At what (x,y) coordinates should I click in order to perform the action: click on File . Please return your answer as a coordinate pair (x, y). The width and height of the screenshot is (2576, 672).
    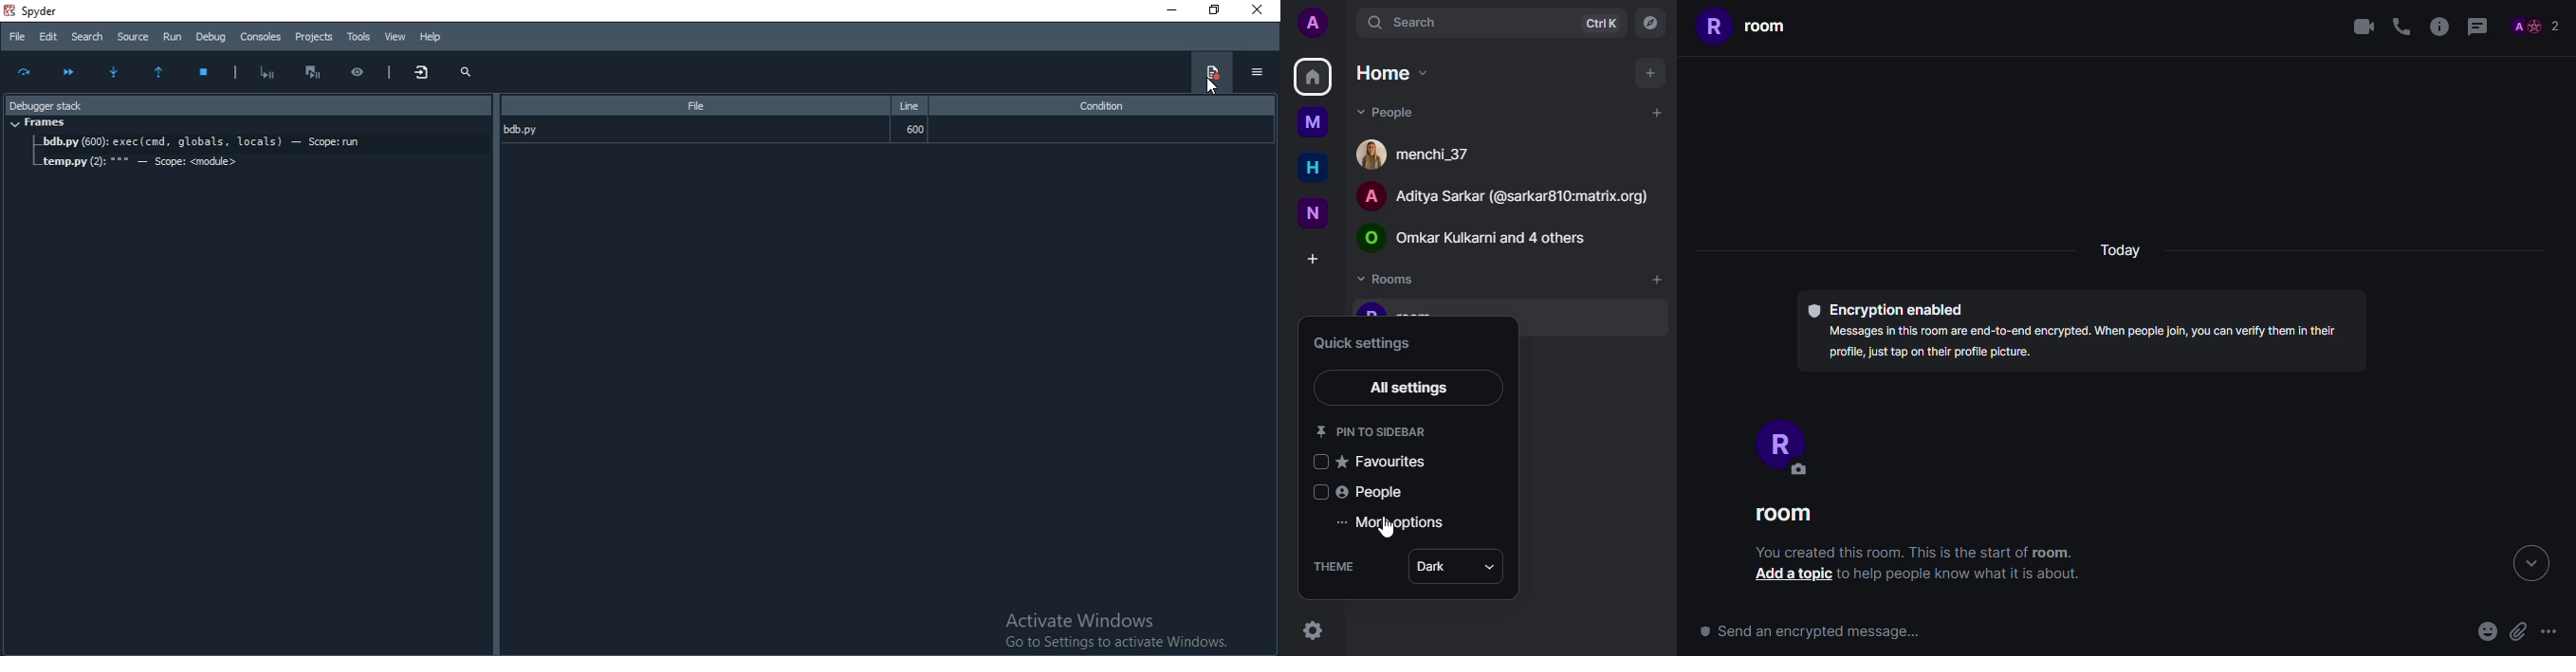
    Looking at the image, I should click on (16, 37).